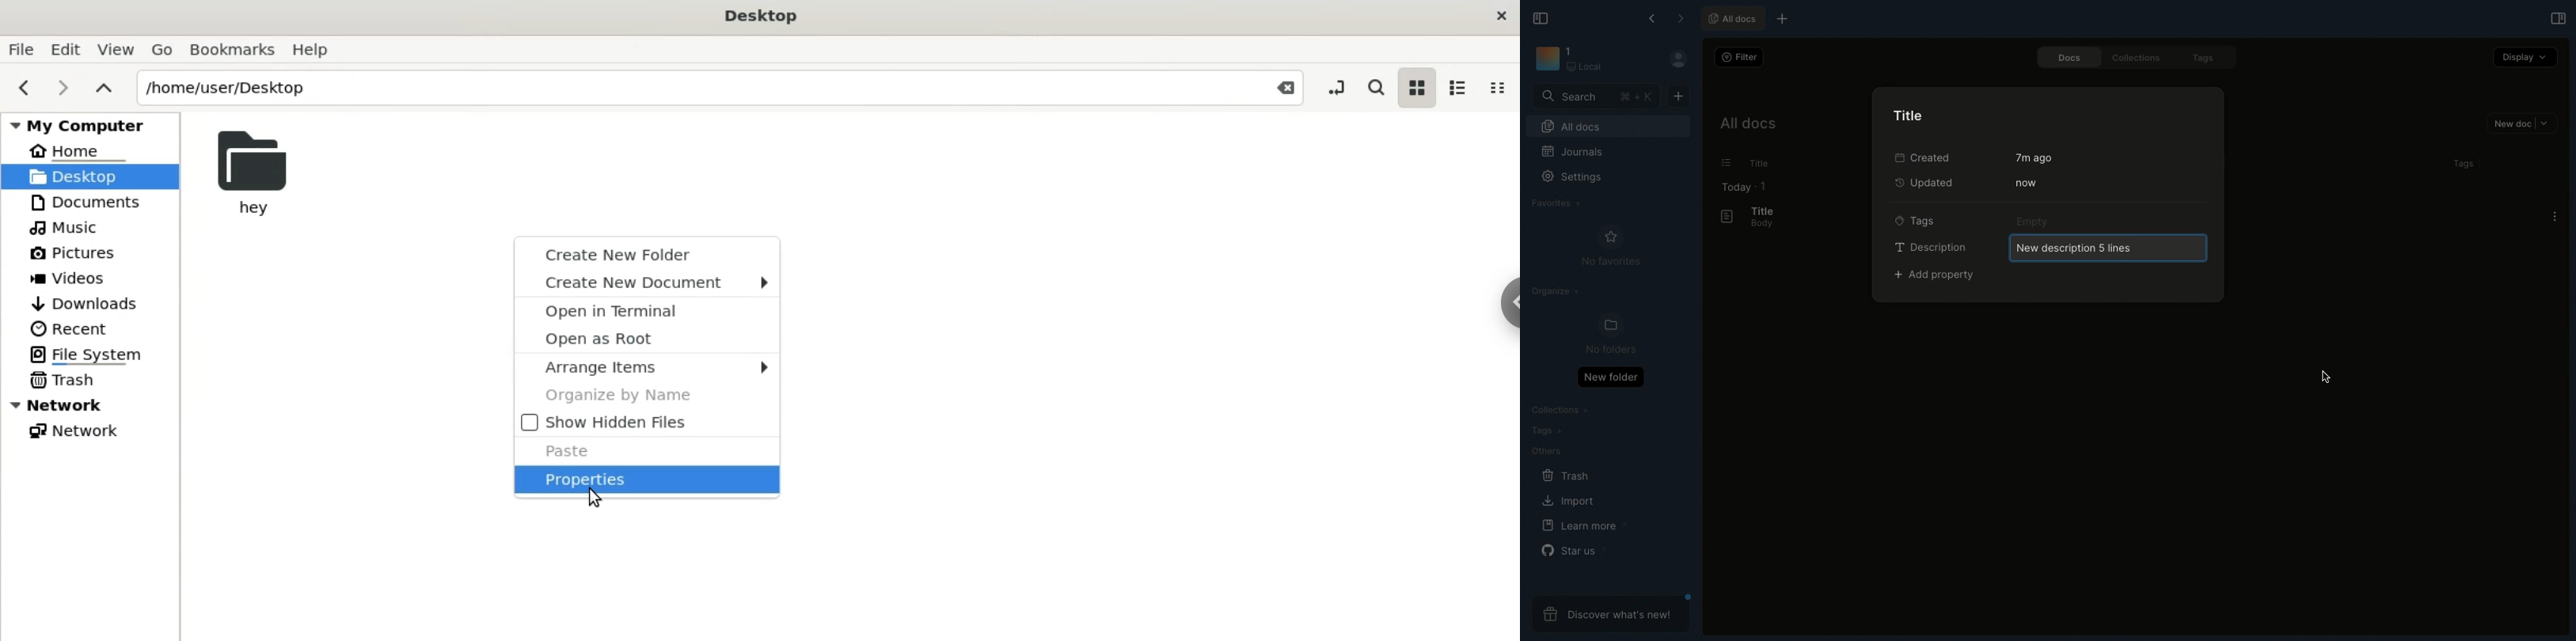 The image size is (2576, 644). What do you see at coordinates (1681, 20) in the screenshot?
I see `Forward` at bounding box center [1681, 20].